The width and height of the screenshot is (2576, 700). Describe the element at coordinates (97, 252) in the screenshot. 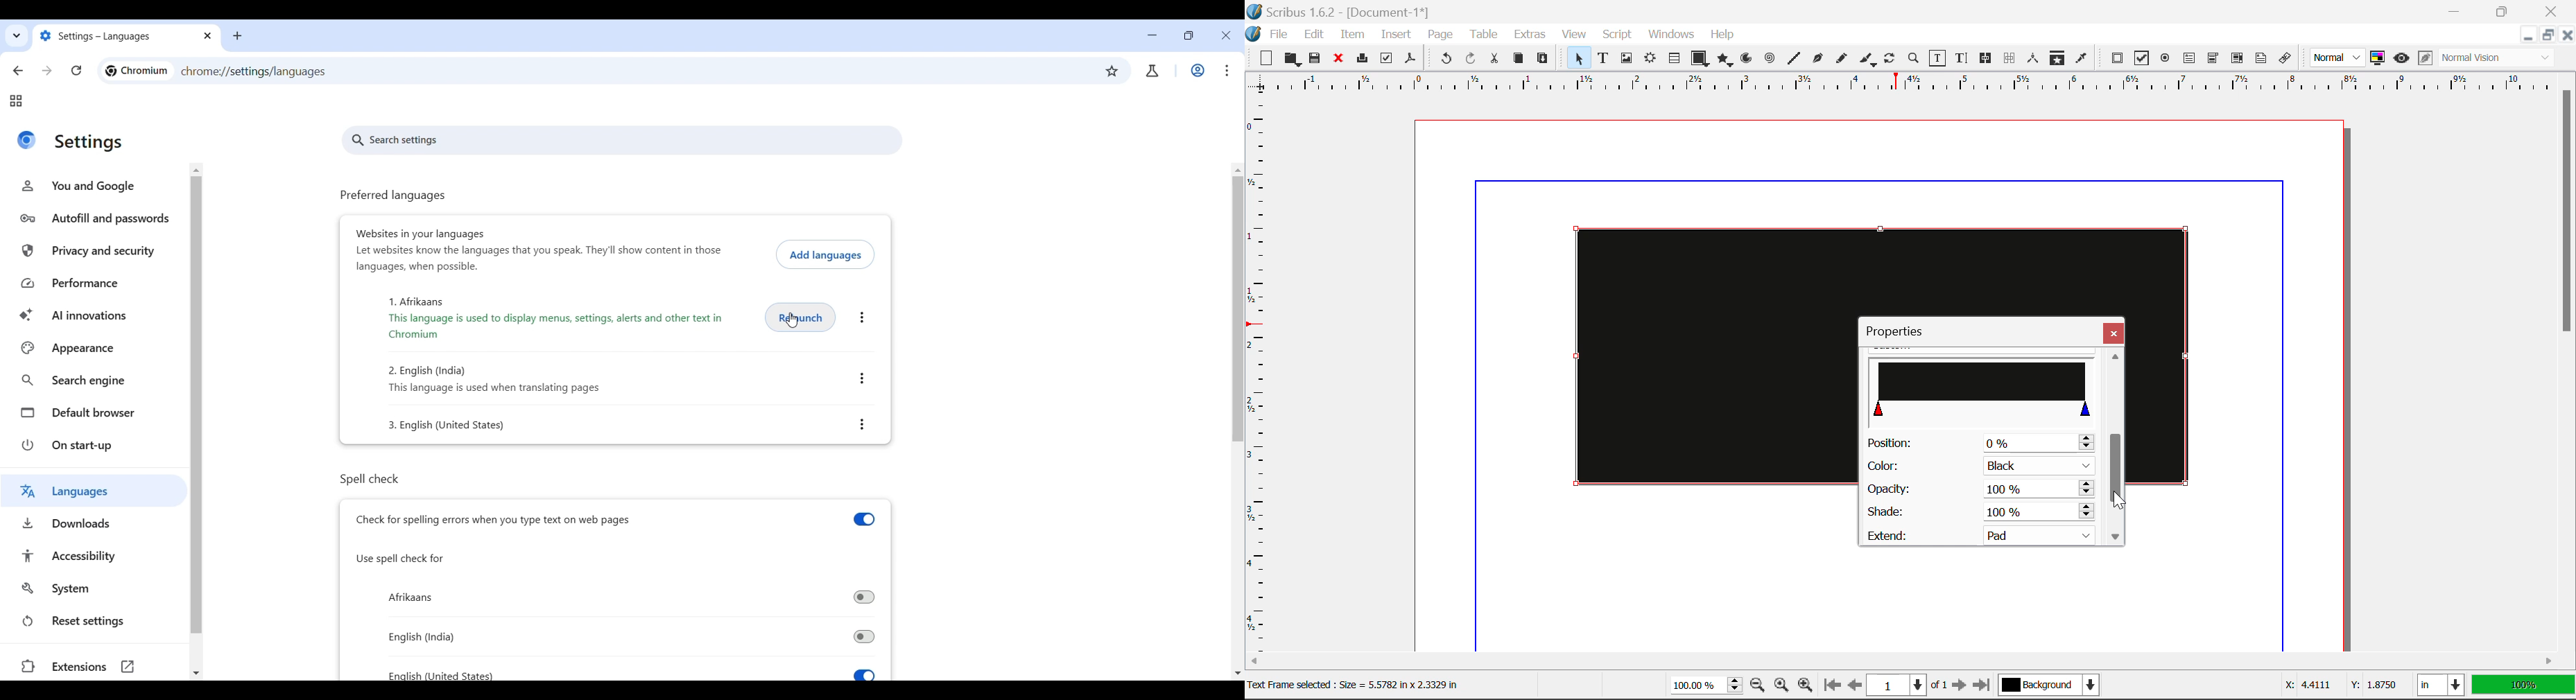

I see `Privacy and security` at that location.